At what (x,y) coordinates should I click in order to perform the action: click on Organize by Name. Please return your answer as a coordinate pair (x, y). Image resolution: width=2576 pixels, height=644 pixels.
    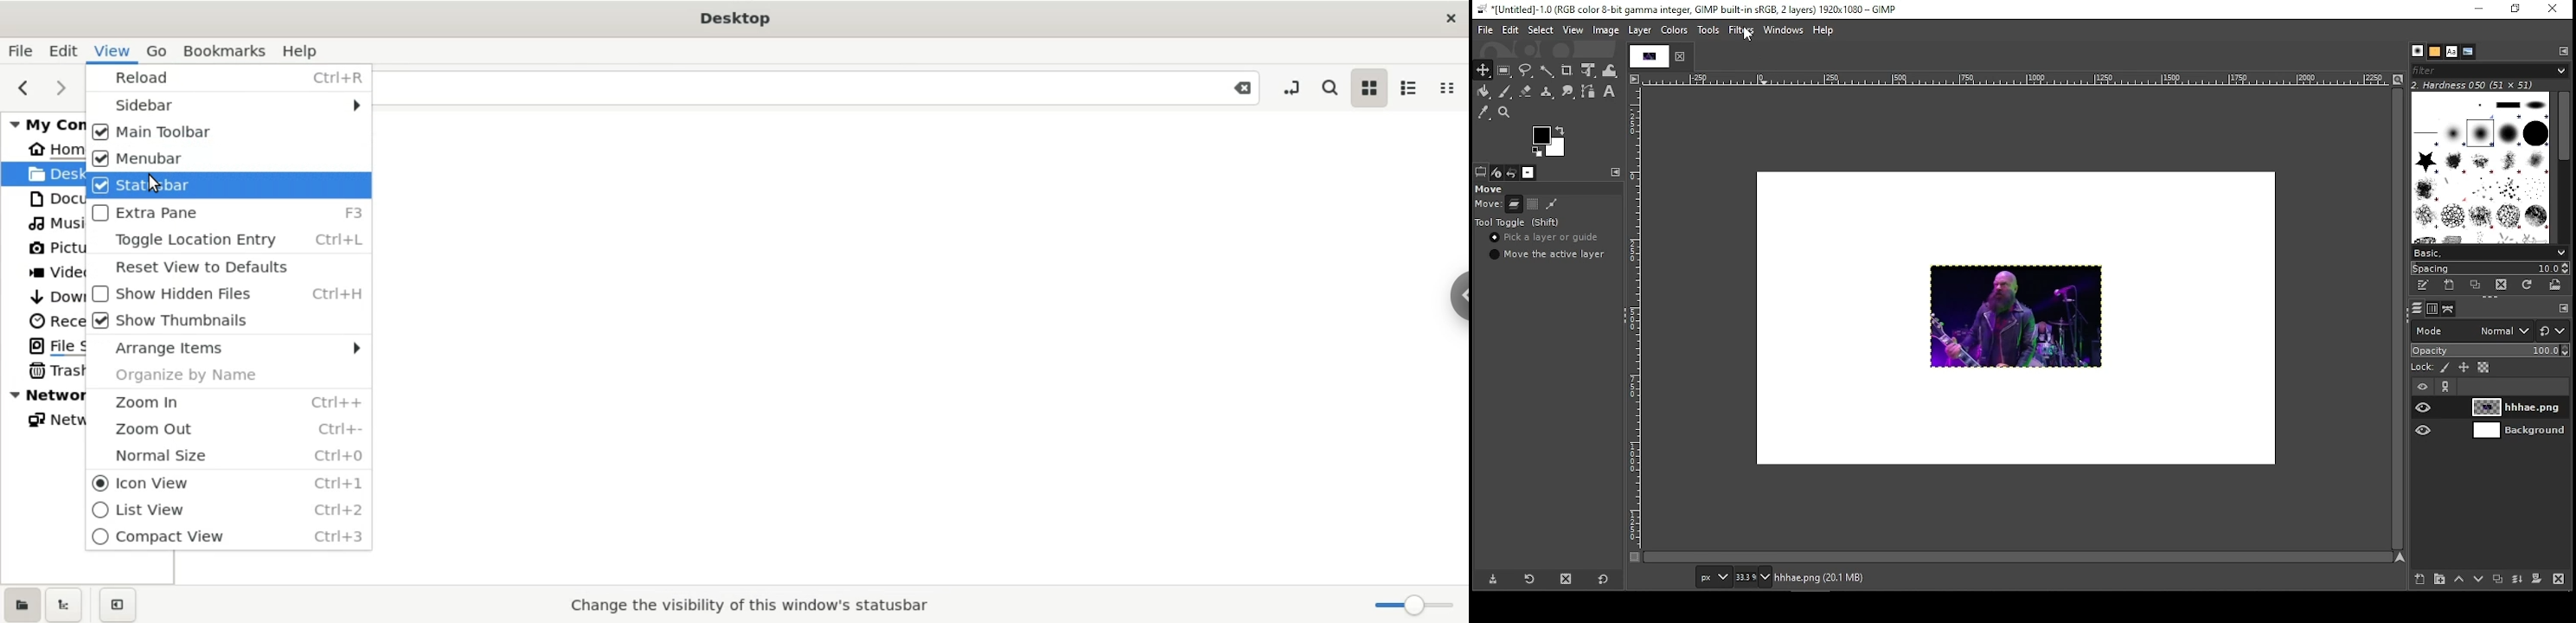
    Looking at the image, I should click on (226, 375).